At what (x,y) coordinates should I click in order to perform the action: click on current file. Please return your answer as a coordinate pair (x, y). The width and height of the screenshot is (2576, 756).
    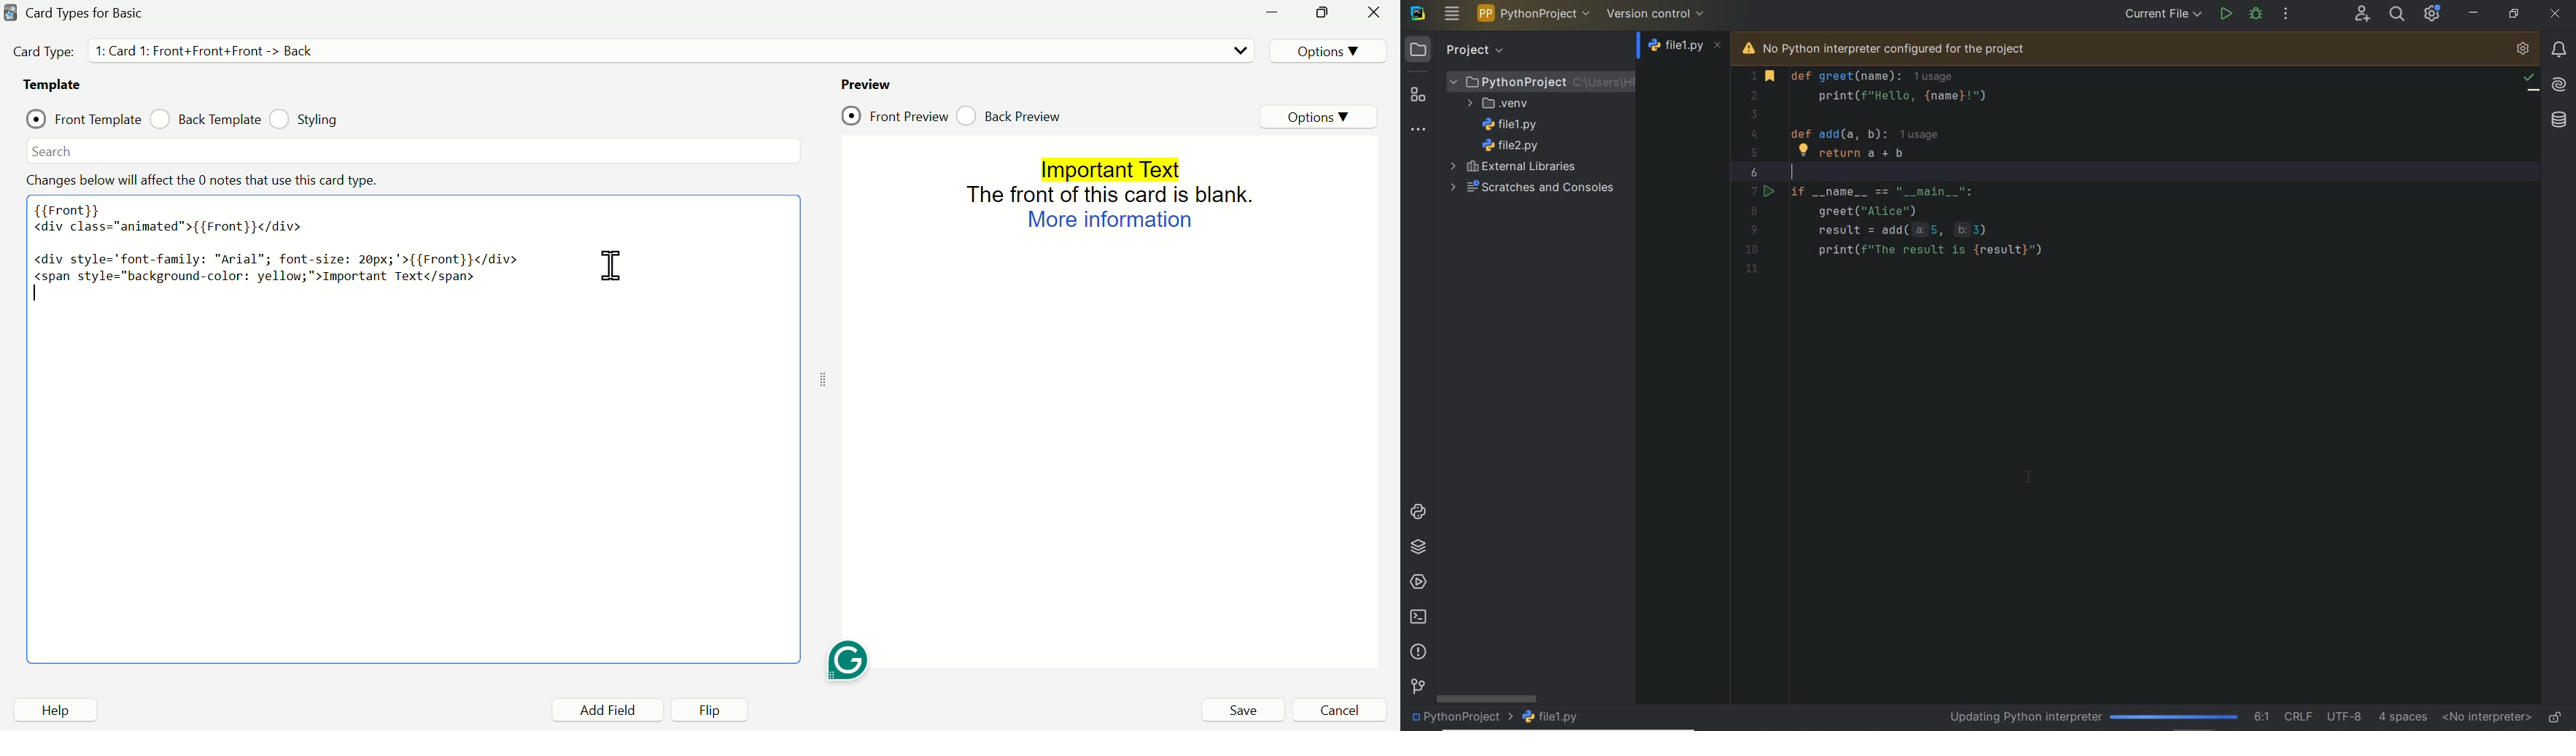
    Looking at the image, I should click on (2163, 15).